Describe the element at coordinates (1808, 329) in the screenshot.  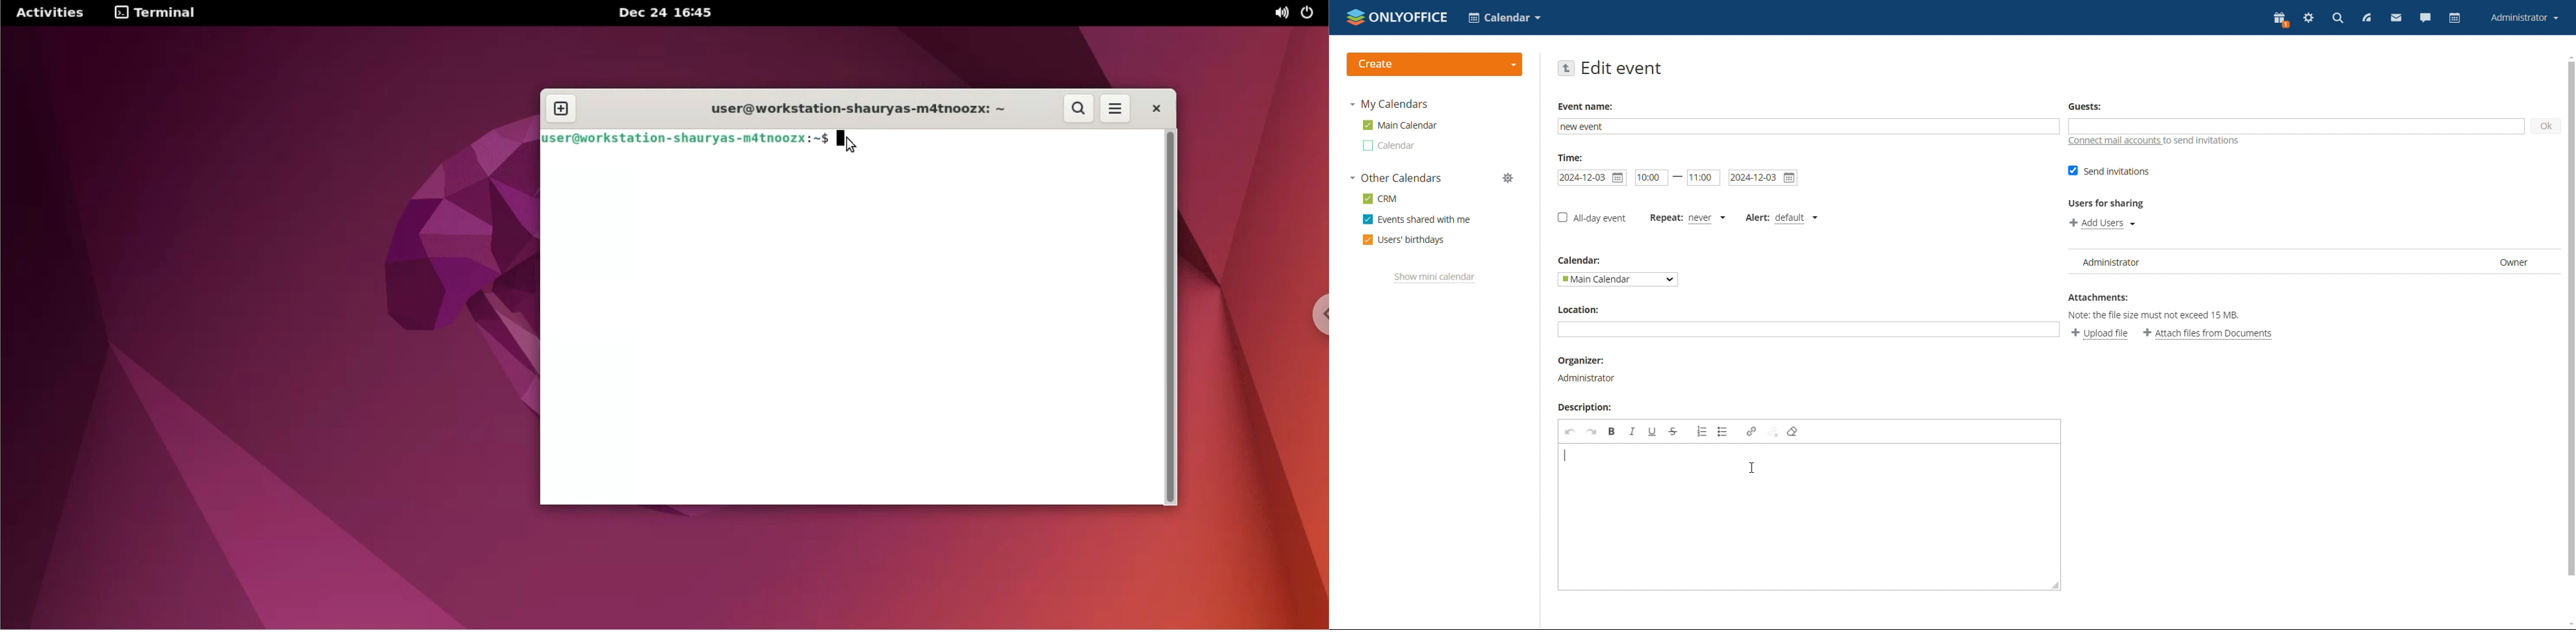
I see `add location` at that location.